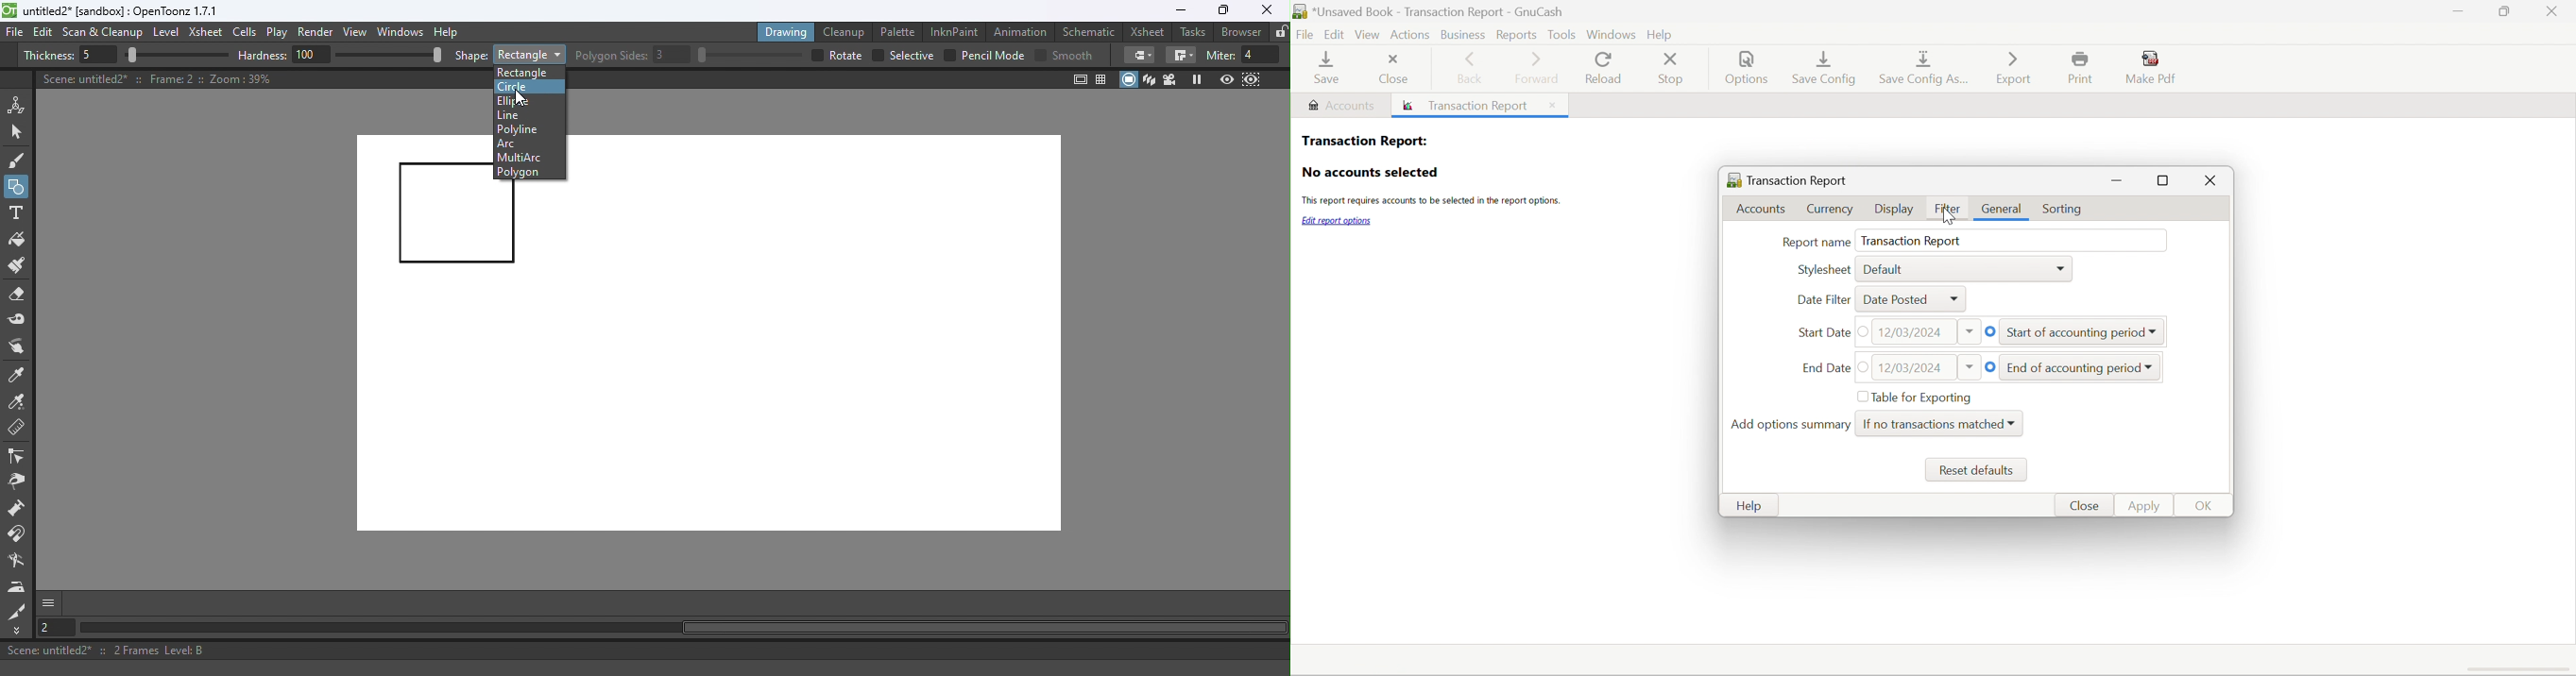 This screenshot has width=2576, height=700. Describe the element at coordinates (208, 34) in the screenshot. I see `Xsheet` at that location.